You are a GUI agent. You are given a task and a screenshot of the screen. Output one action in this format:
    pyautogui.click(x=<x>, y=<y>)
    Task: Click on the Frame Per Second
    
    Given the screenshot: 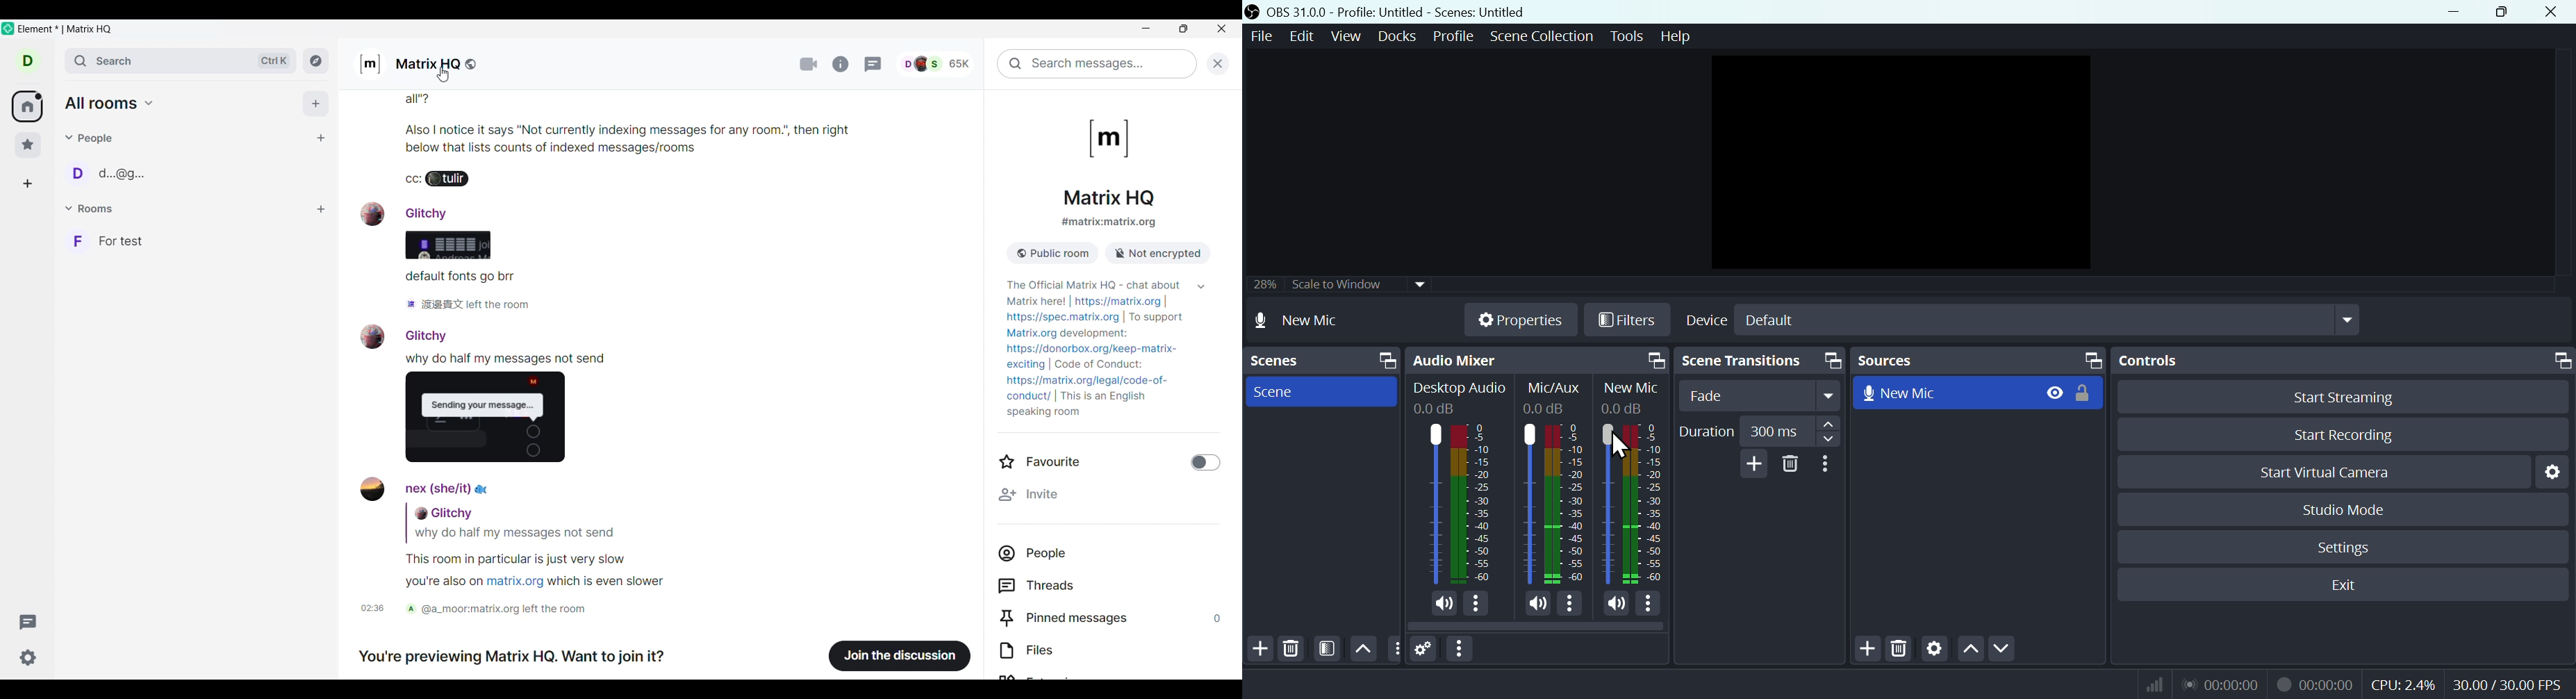 What is the action you would take?
    pyautogui.click(x=2507, y=686)
    